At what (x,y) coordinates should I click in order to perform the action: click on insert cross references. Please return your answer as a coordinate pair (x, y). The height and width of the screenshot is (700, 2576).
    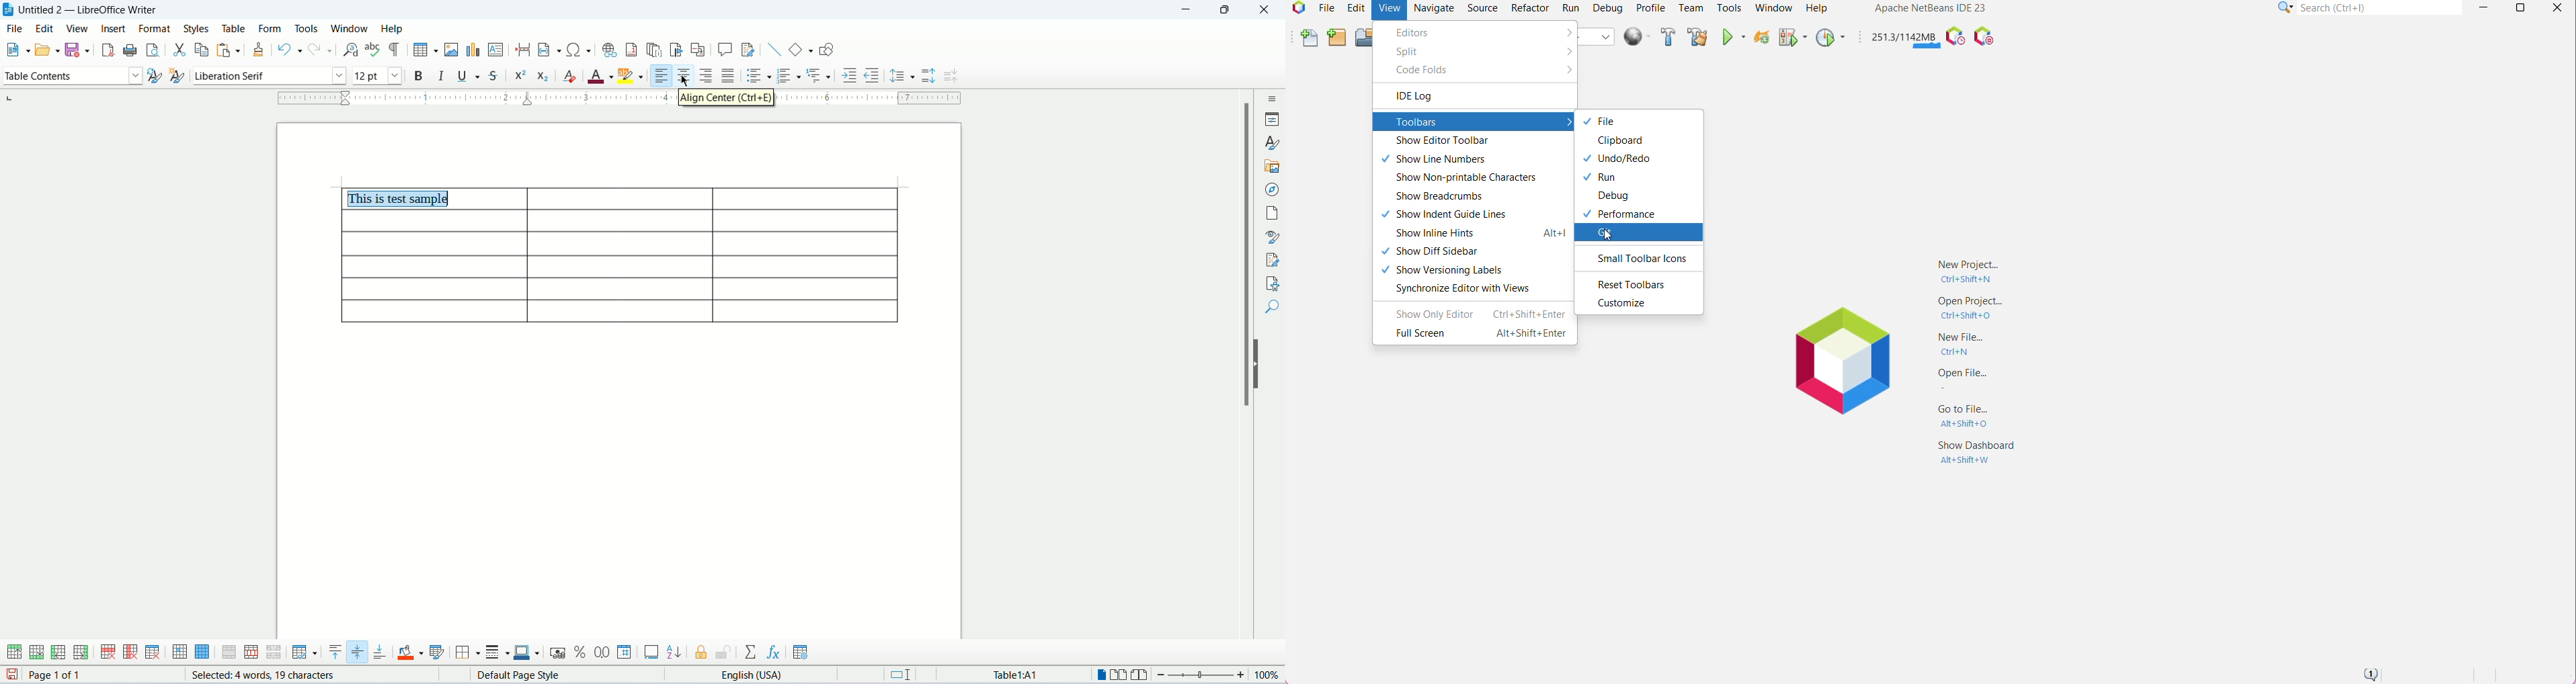
    Looking at the image, I should click on (699, 50).